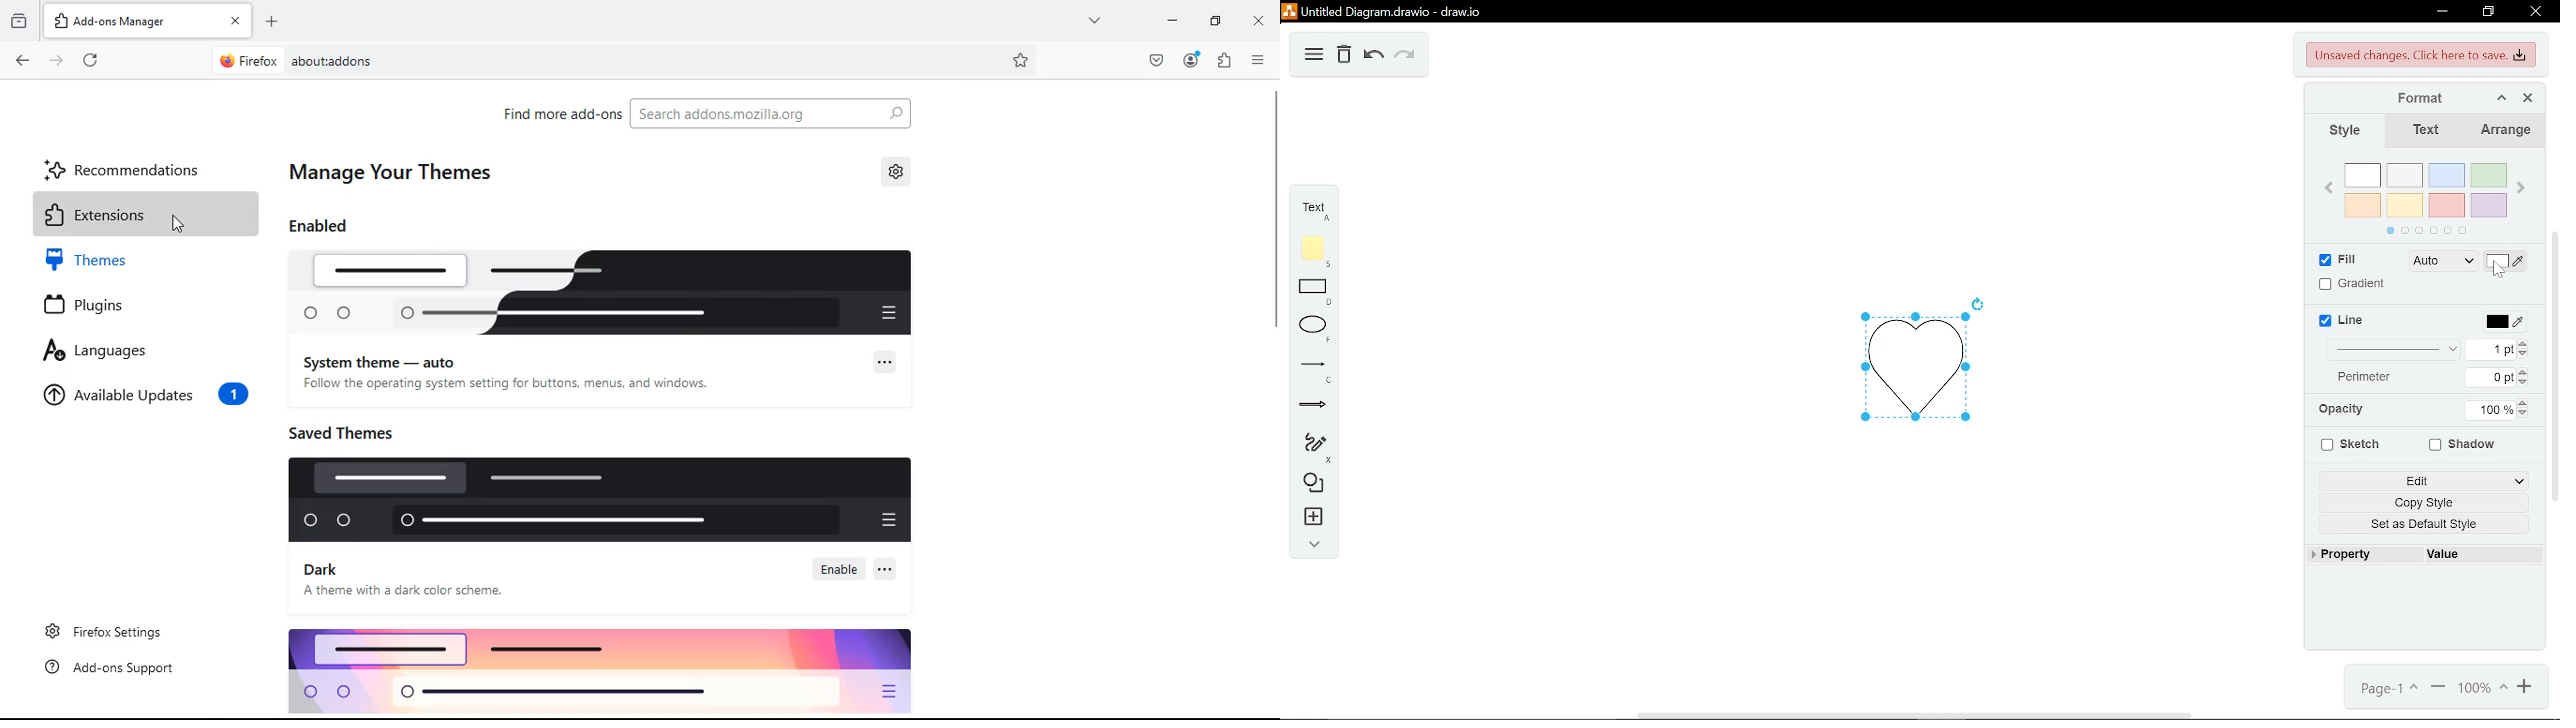 Image resolution: width=2576 pixels, height=728 pixels. Describe the element at coordinates (2396, 349) in the screenshot. I see `line style` at that location.